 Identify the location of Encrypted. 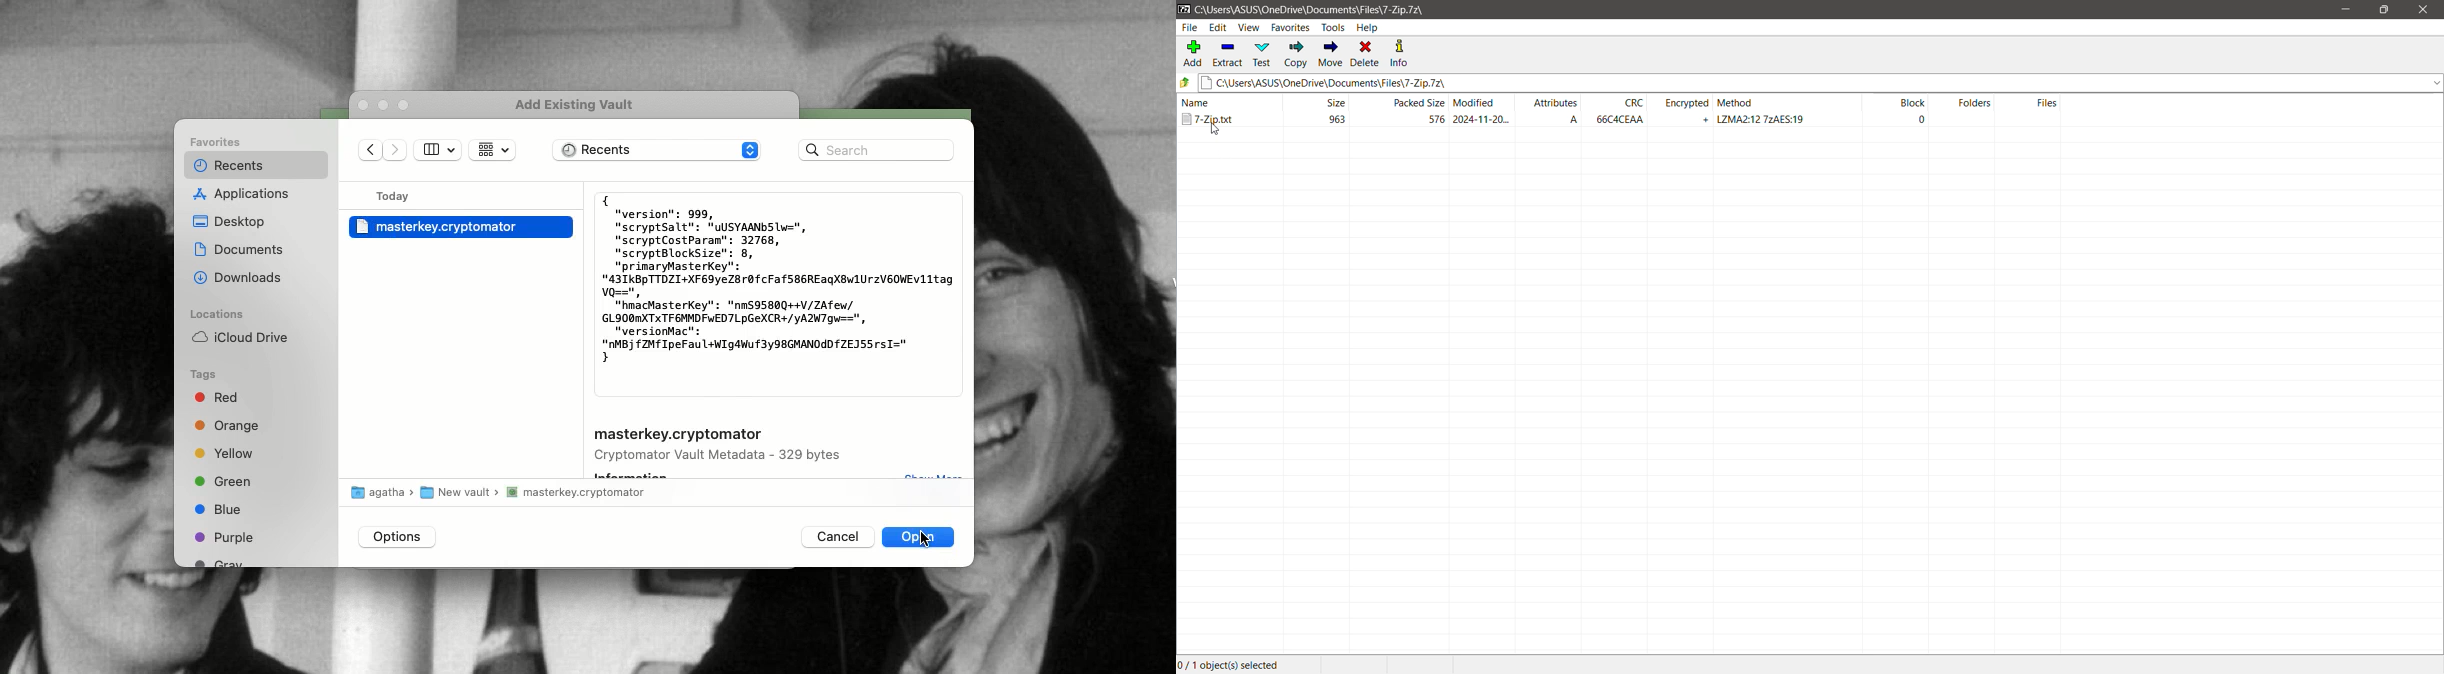
(1684, 110).